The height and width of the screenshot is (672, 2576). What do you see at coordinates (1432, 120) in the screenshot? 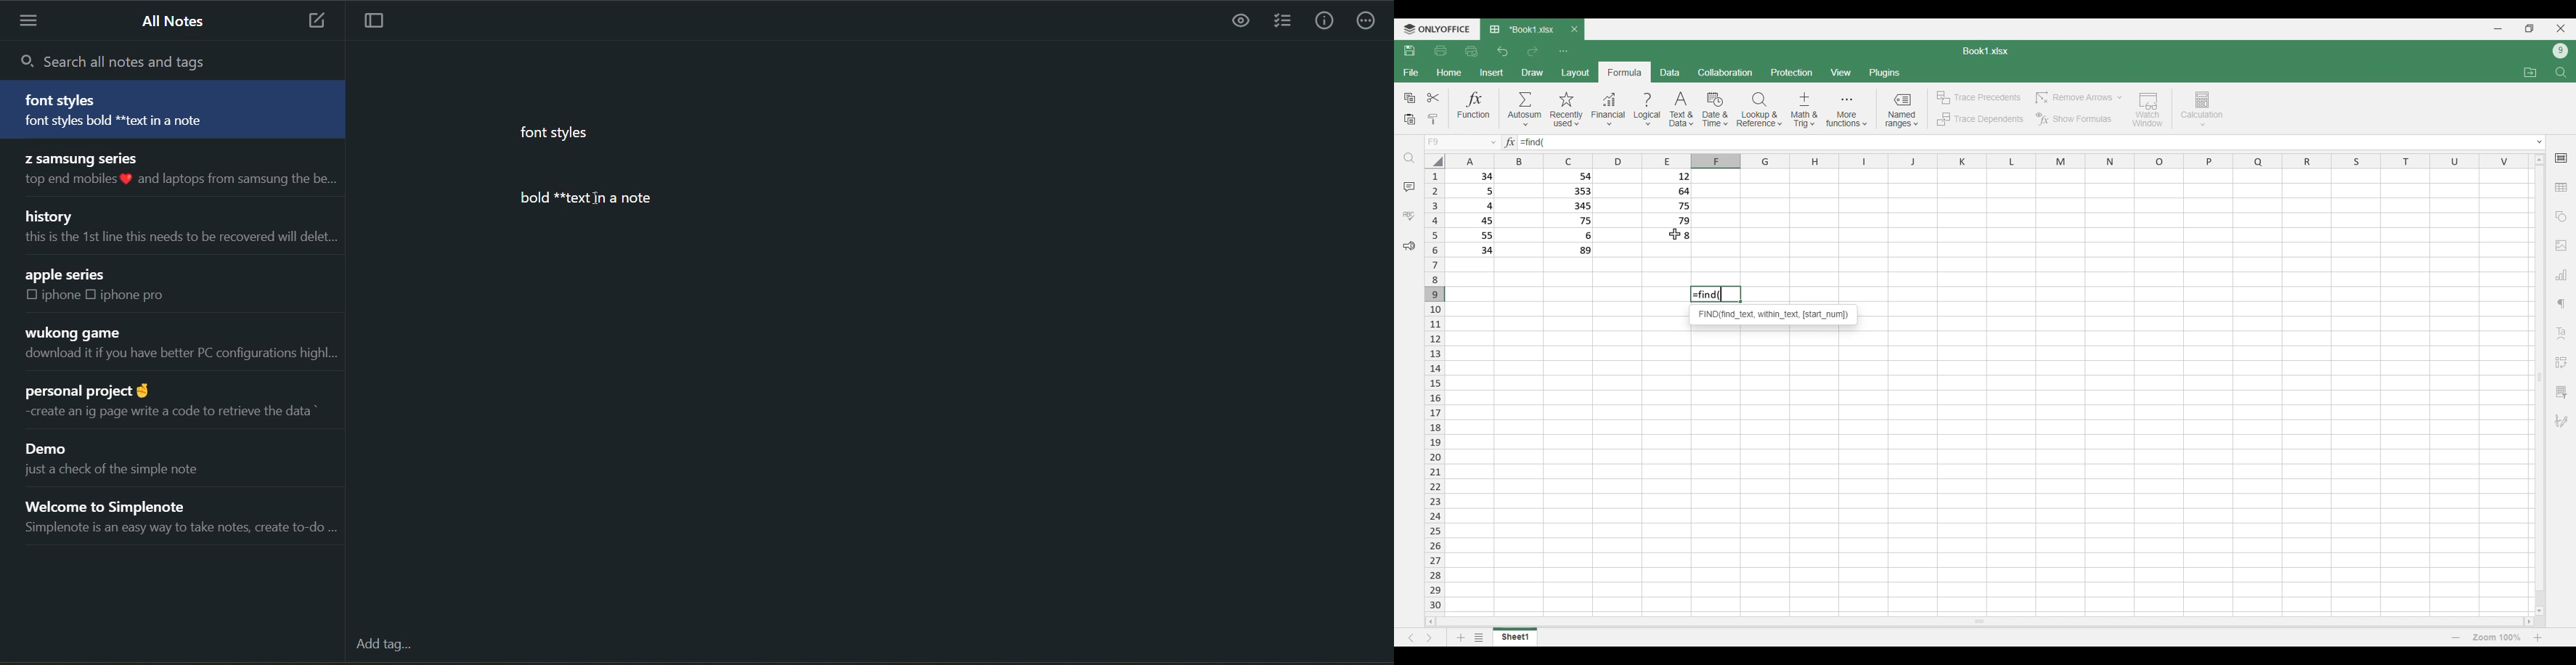
I see `Clone formatting` at bounding box center [1432, 120].